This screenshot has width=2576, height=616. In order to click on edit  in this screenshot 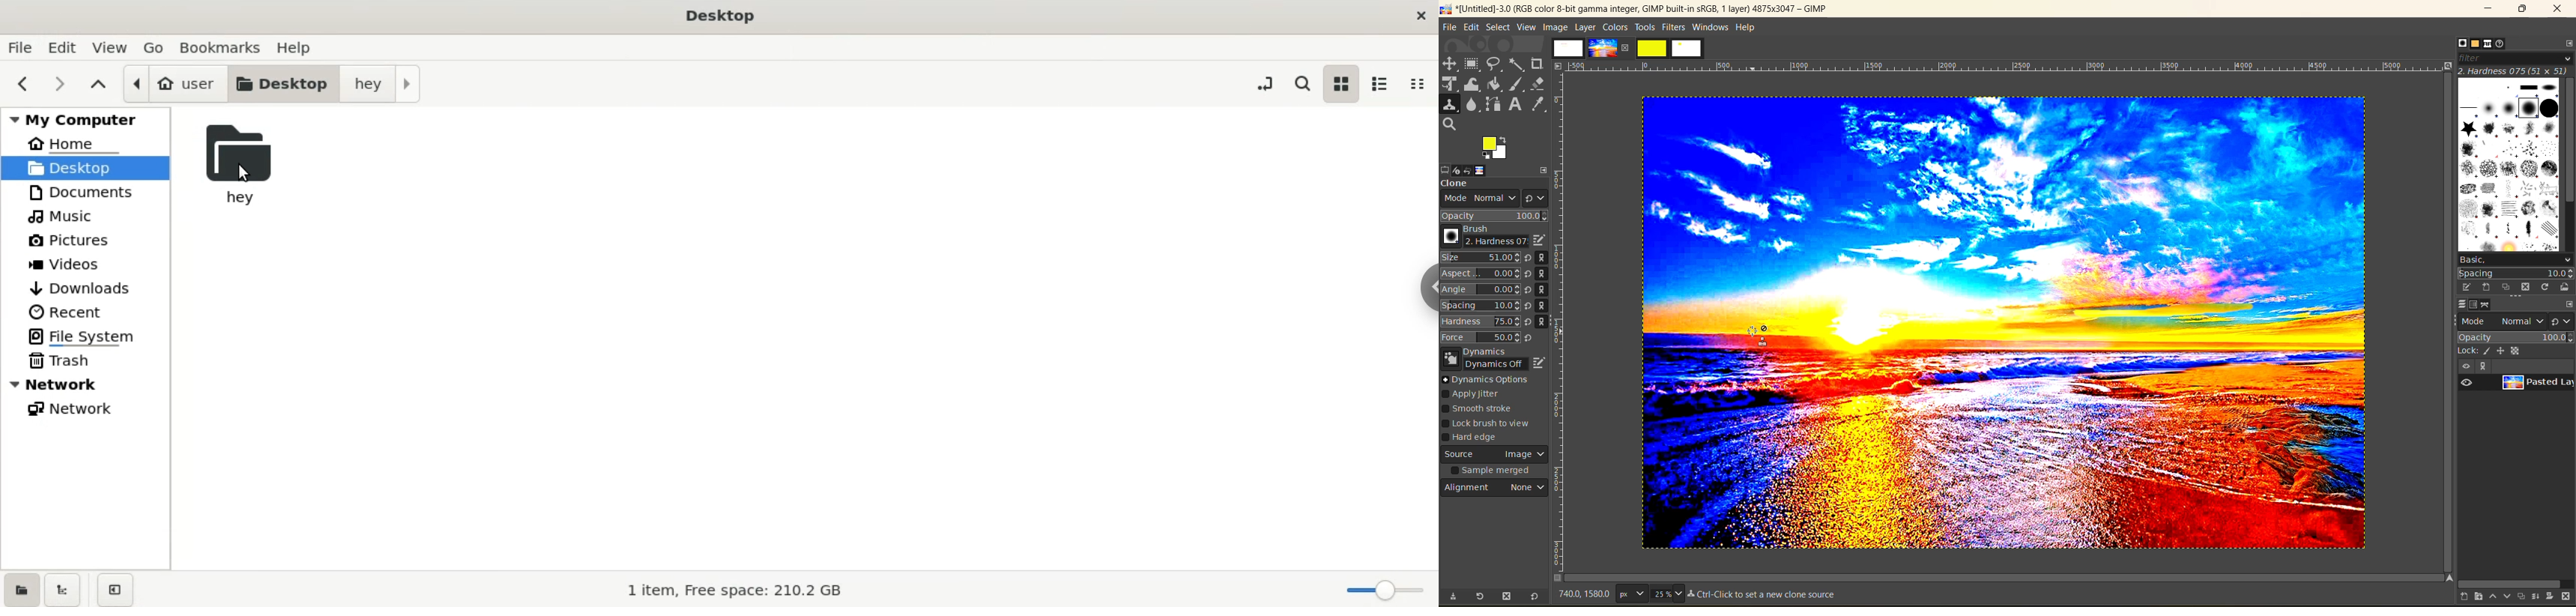, I will do `click(1538, 240)`.